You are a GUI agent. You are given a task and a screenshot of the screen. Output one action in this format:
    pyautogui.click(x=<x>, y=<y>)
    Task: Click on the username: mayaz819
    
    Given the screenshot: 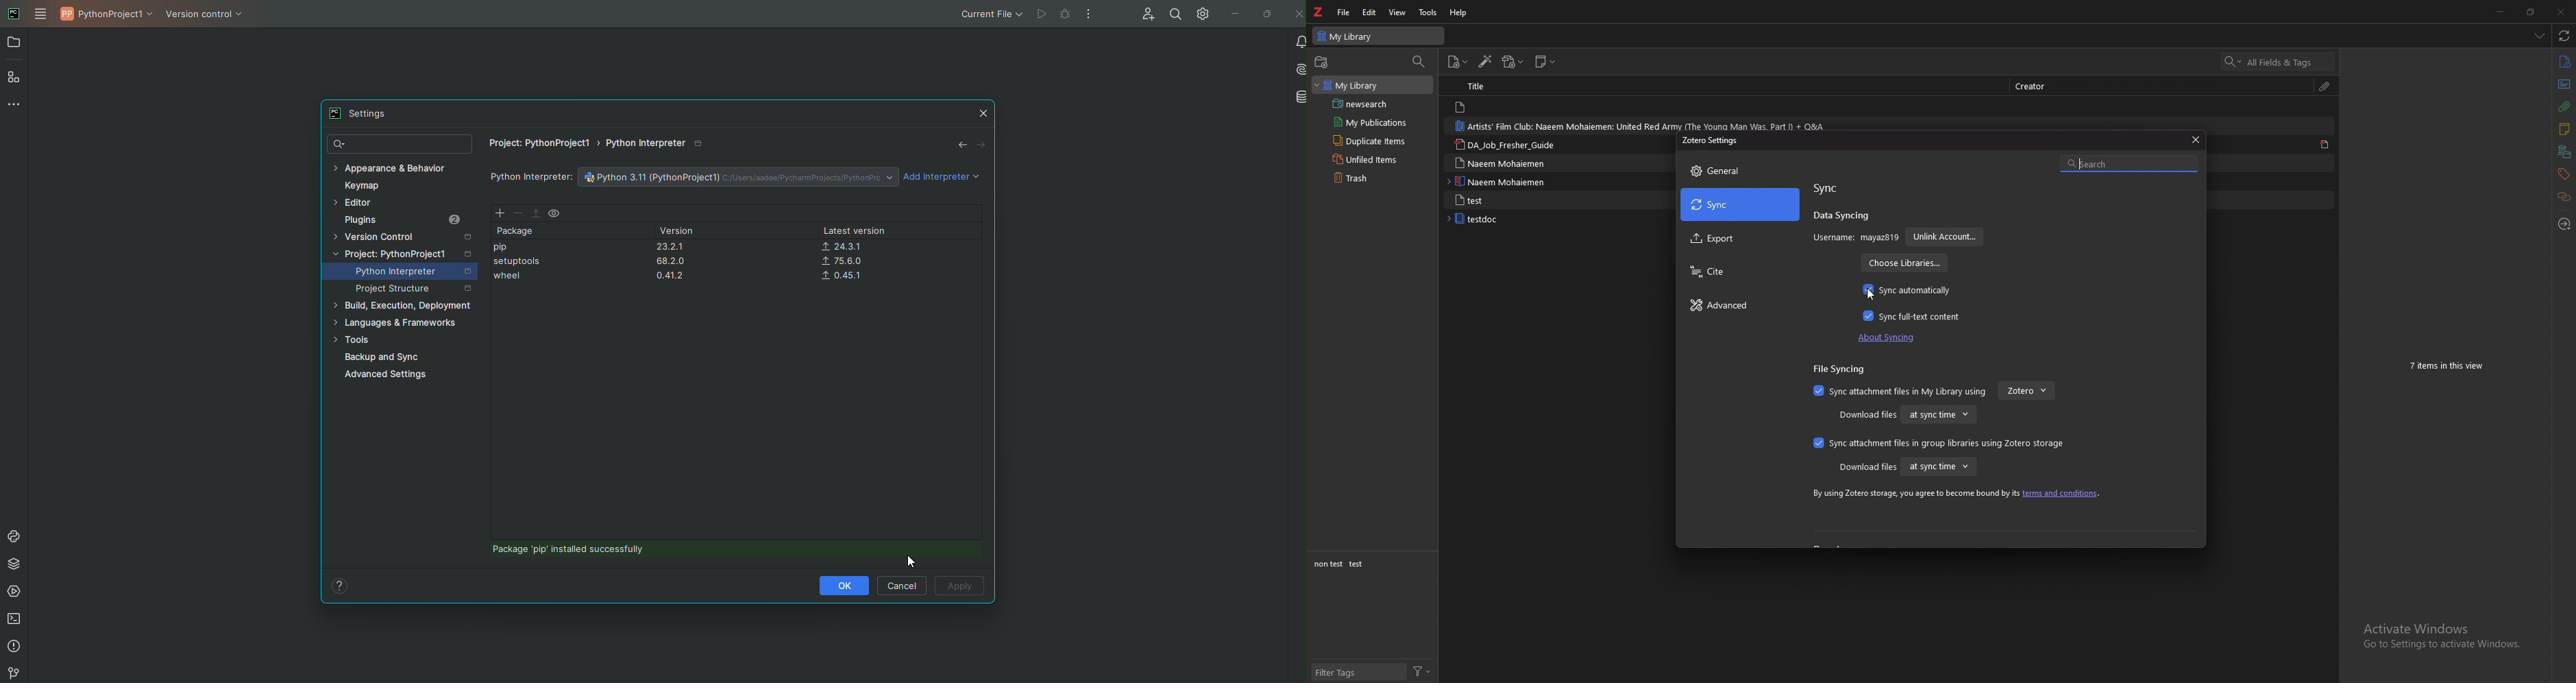 What is the action you would take?
    pyautogui.click(x=1856, y=238)
    